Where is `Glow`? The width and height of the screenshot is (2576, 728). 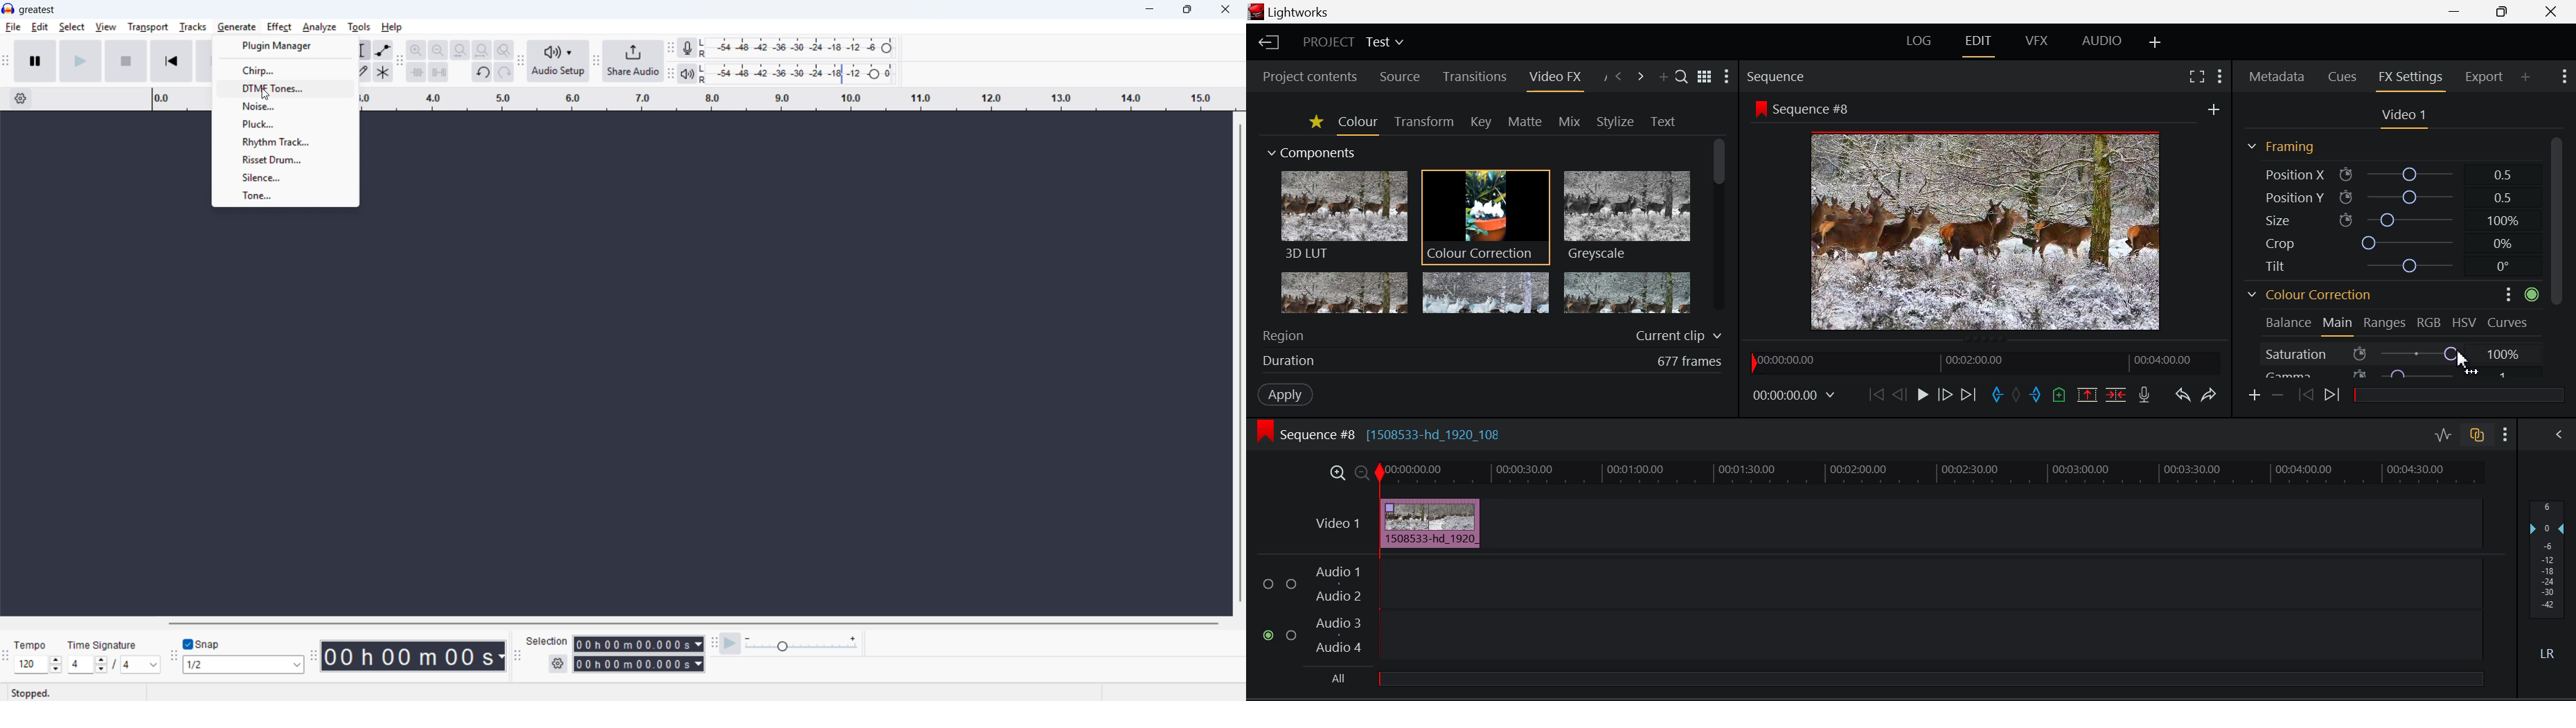
Glow is located at coordinates (1345, 292).